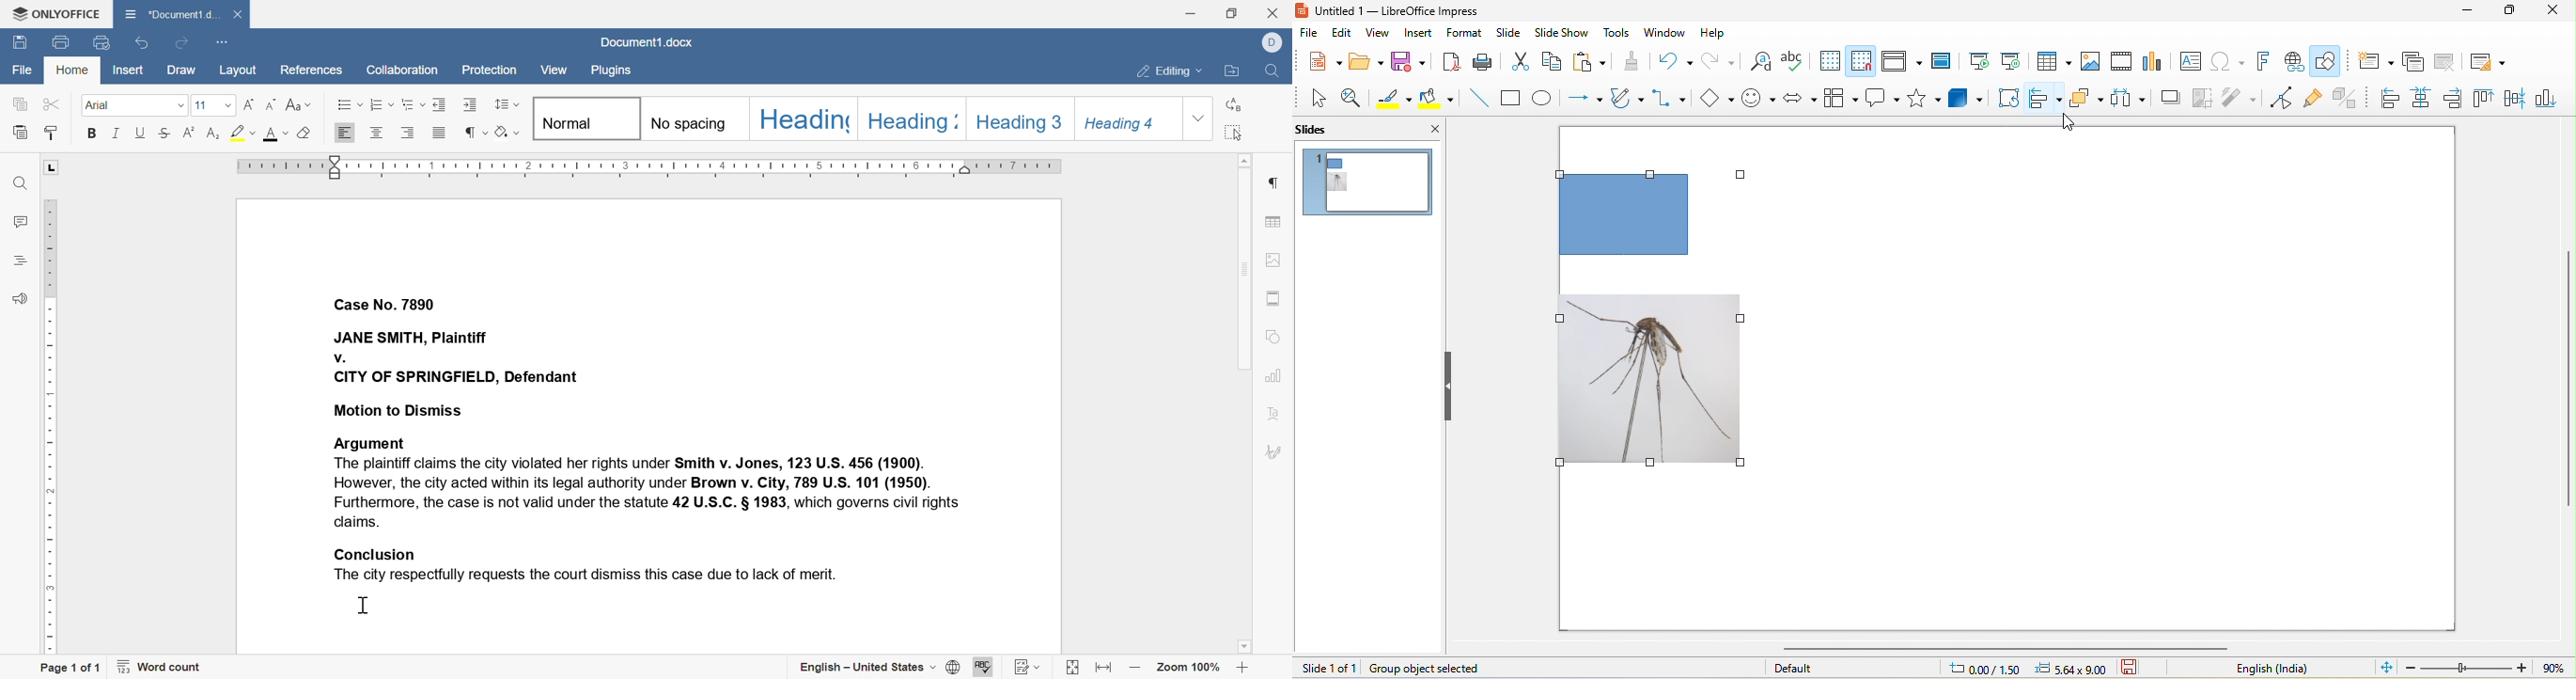  What do you see at coordinates (1272, 377) in the screenshot?
I see `chart settings` at bounding box center [1272, 377].